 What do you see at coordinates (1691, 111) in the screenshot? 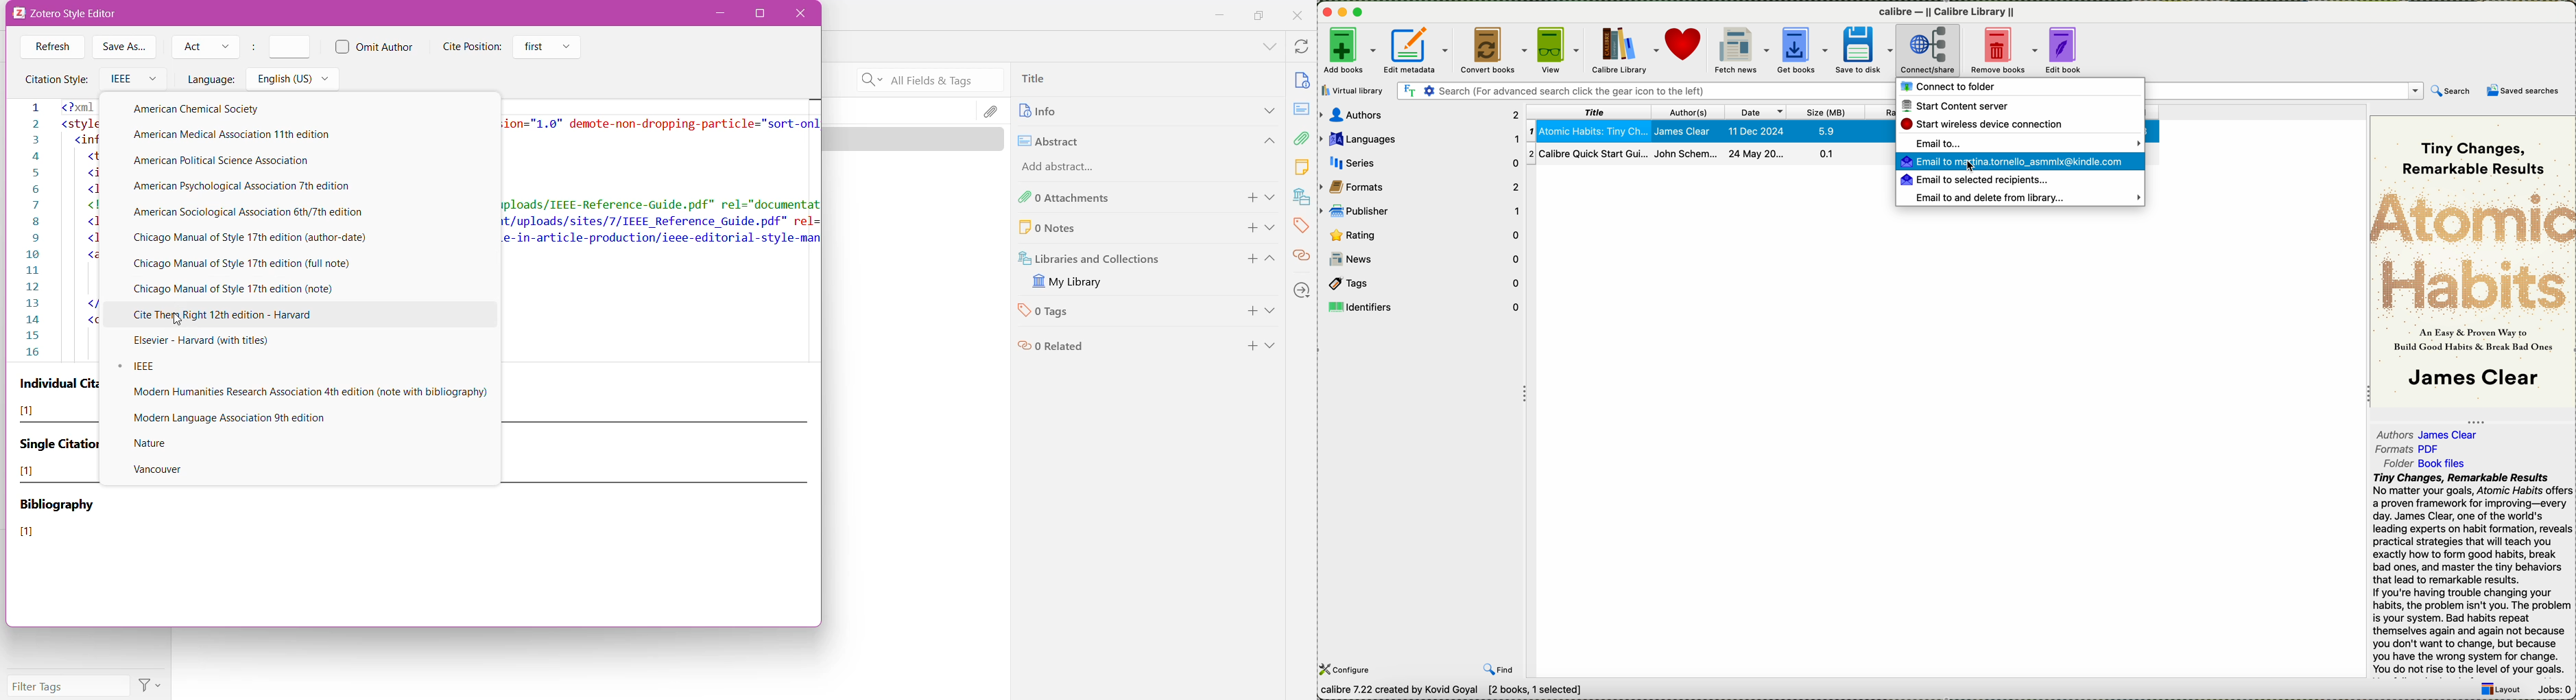
I see `authors` at bounding box center [1691, 111].